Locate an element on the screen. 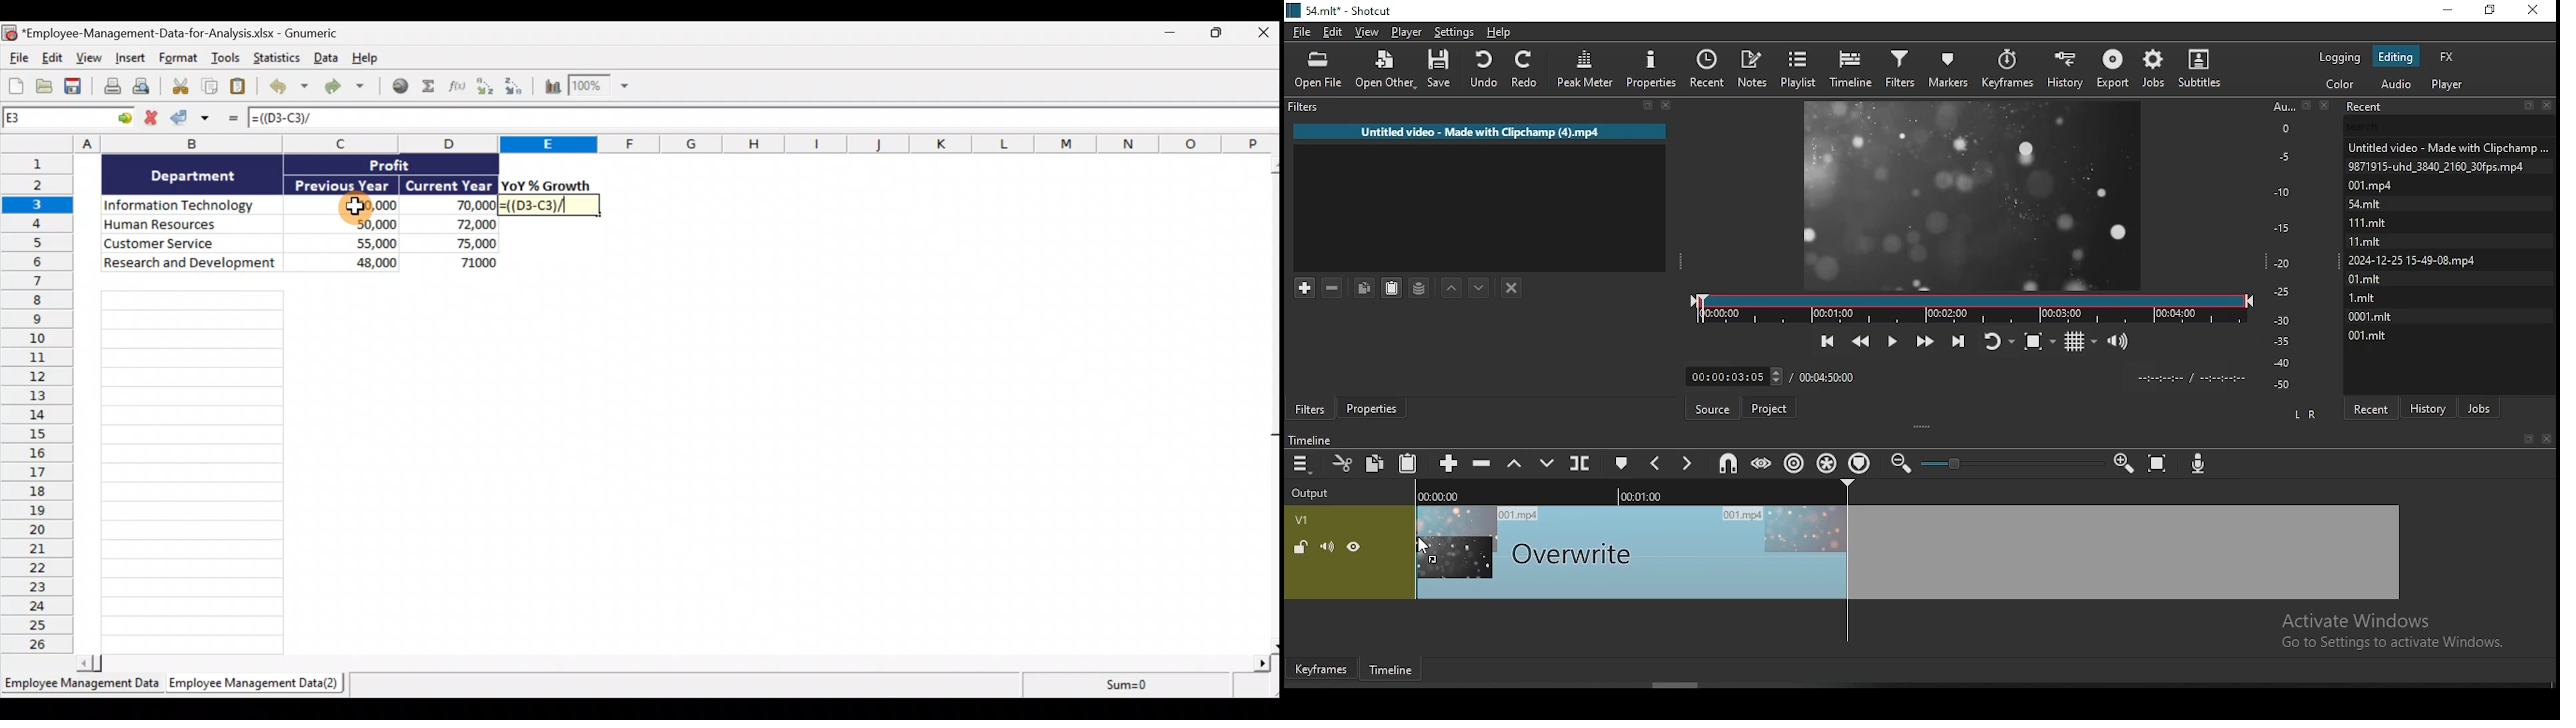 Image resolution: width=2576 pixels, height=728 pixels. mouse pointer is located at coordinates (1426, 545).